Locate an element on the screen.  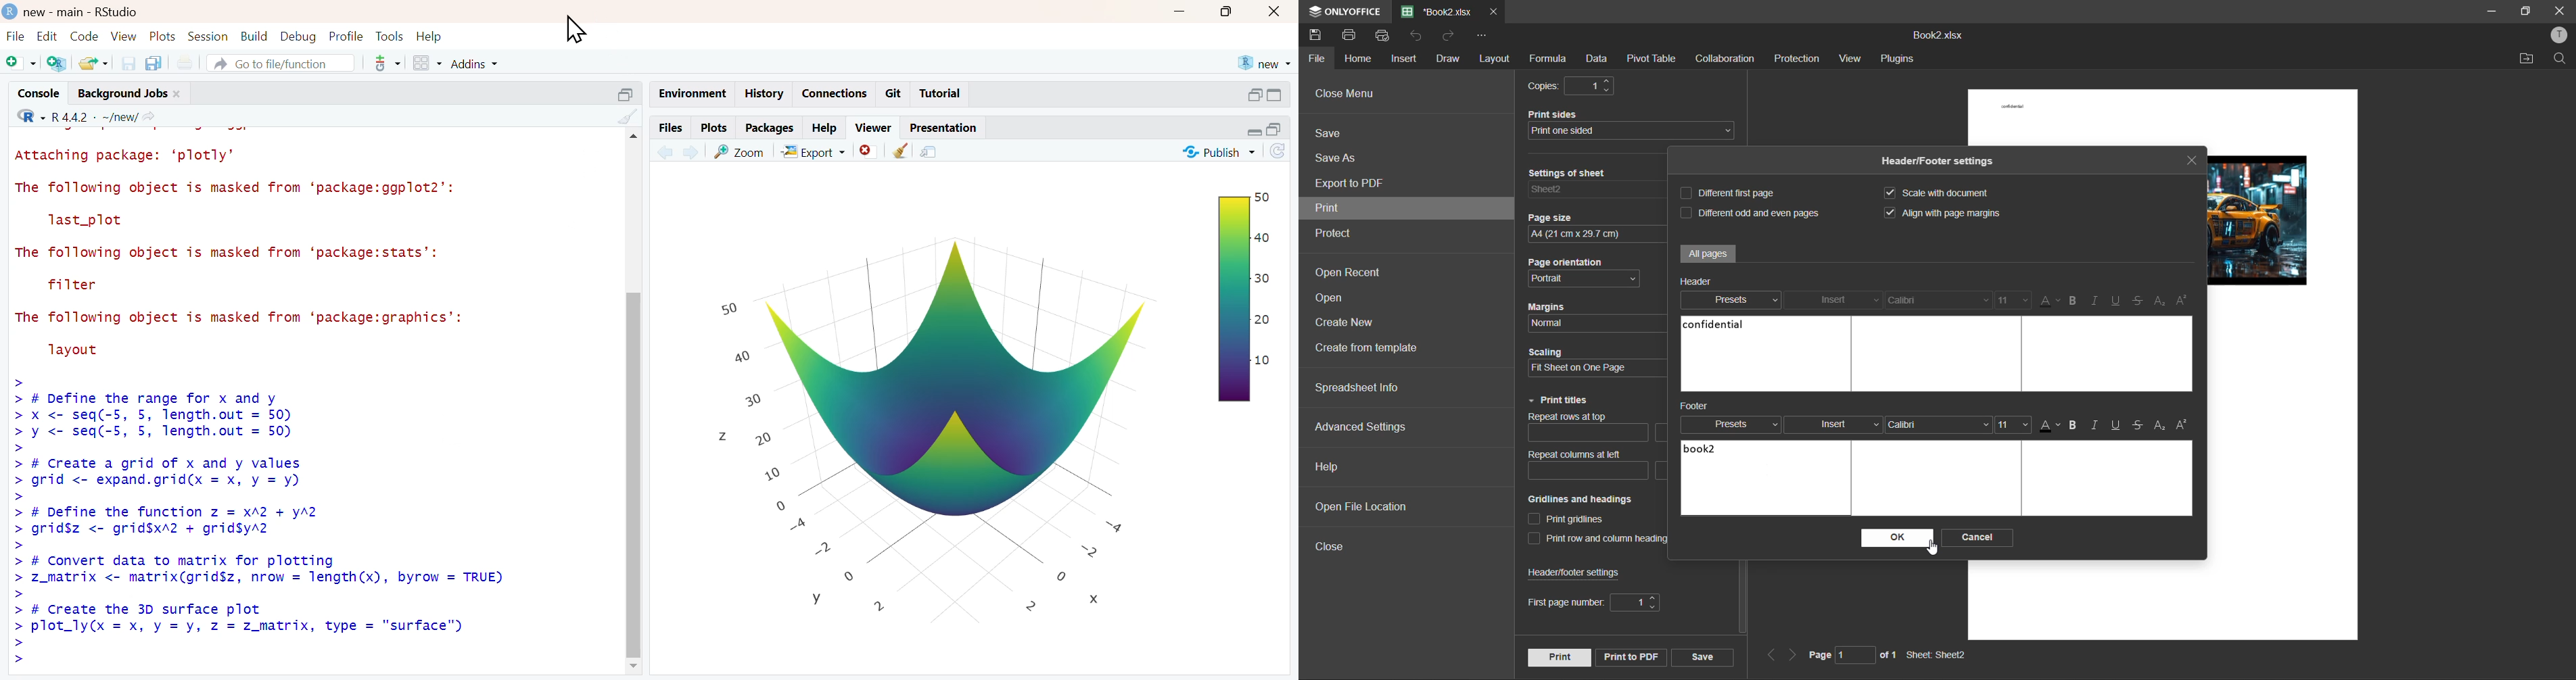
find is located at coordinates (2563, 57).